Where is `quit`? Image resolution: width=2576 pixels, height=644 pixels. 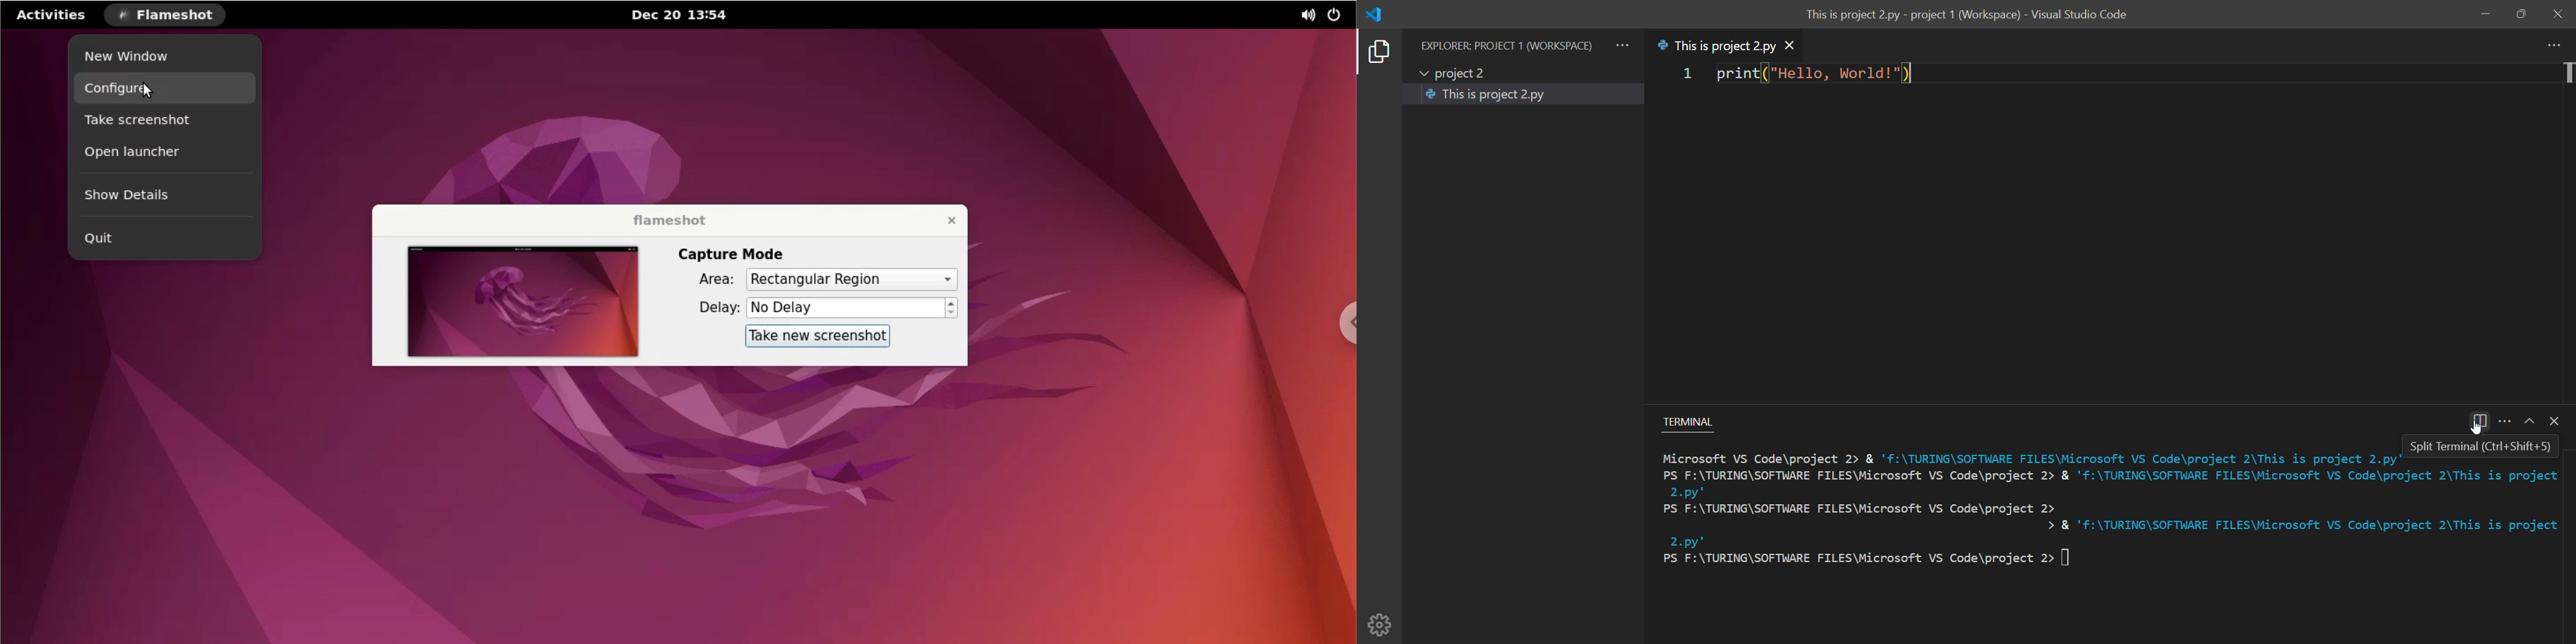
quit is located at coordinates (156, 236).